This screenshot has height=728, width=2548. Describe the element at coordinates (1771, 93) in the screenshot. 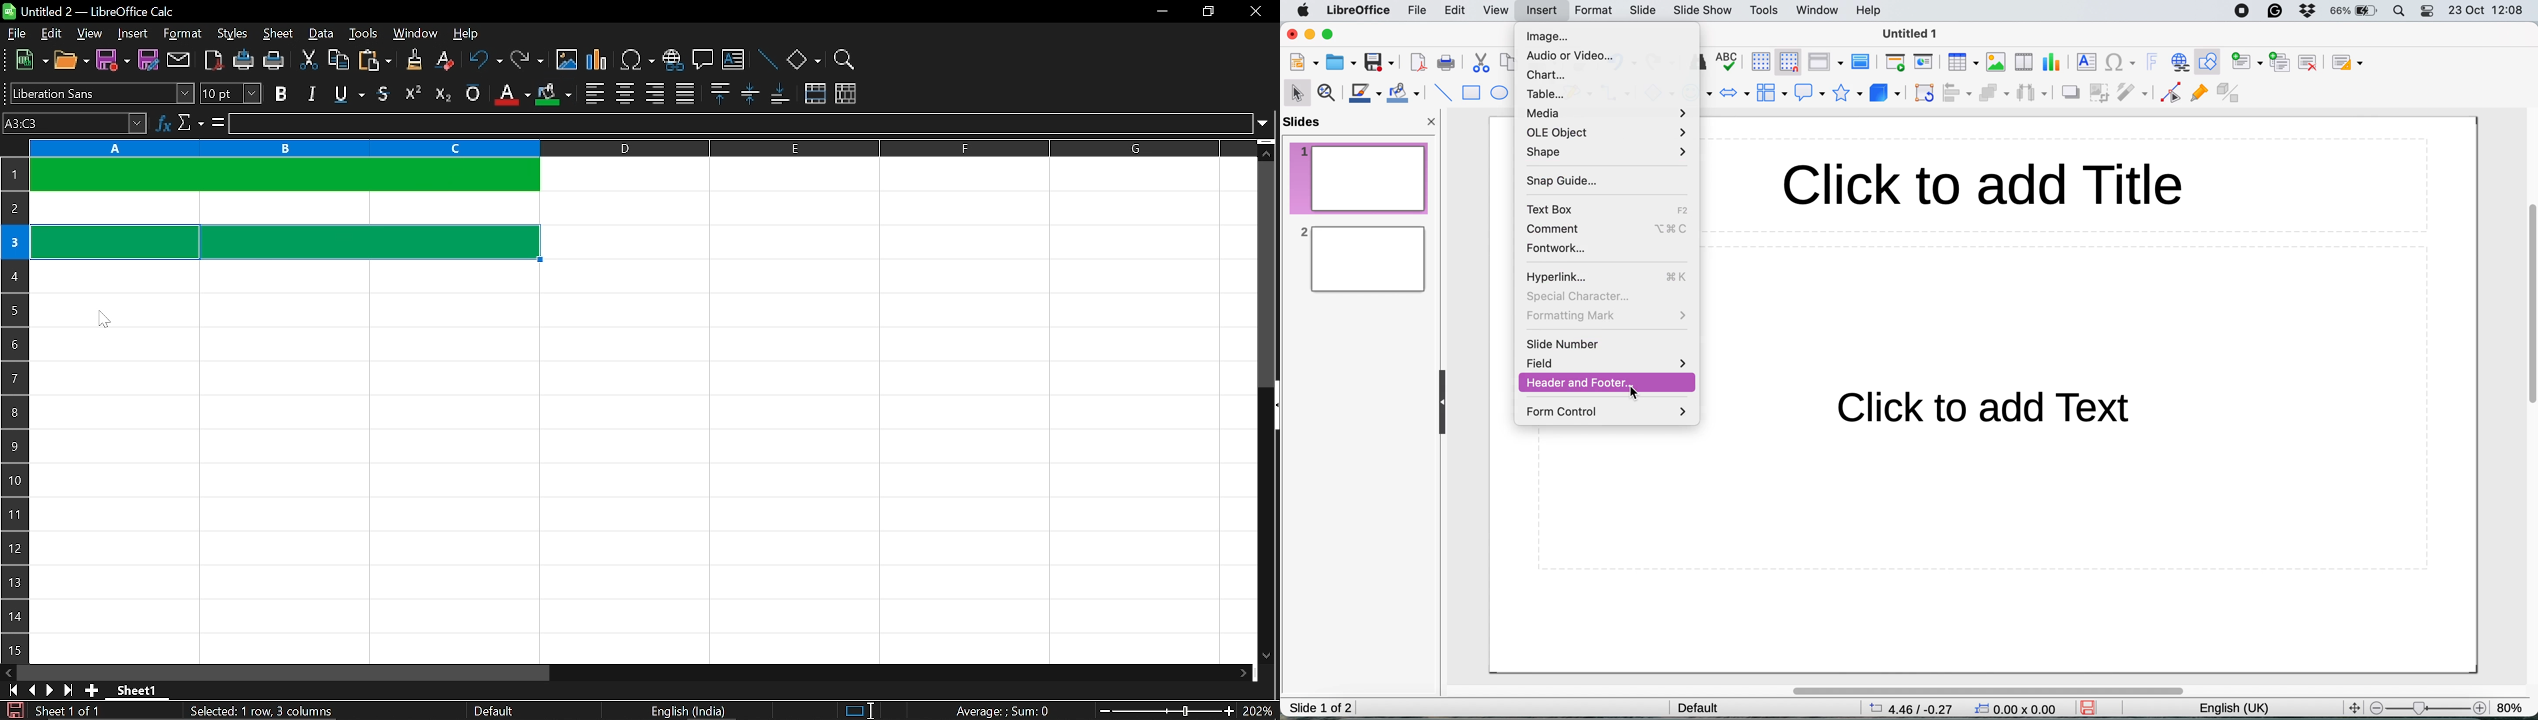

I see `flowchart` at that location.